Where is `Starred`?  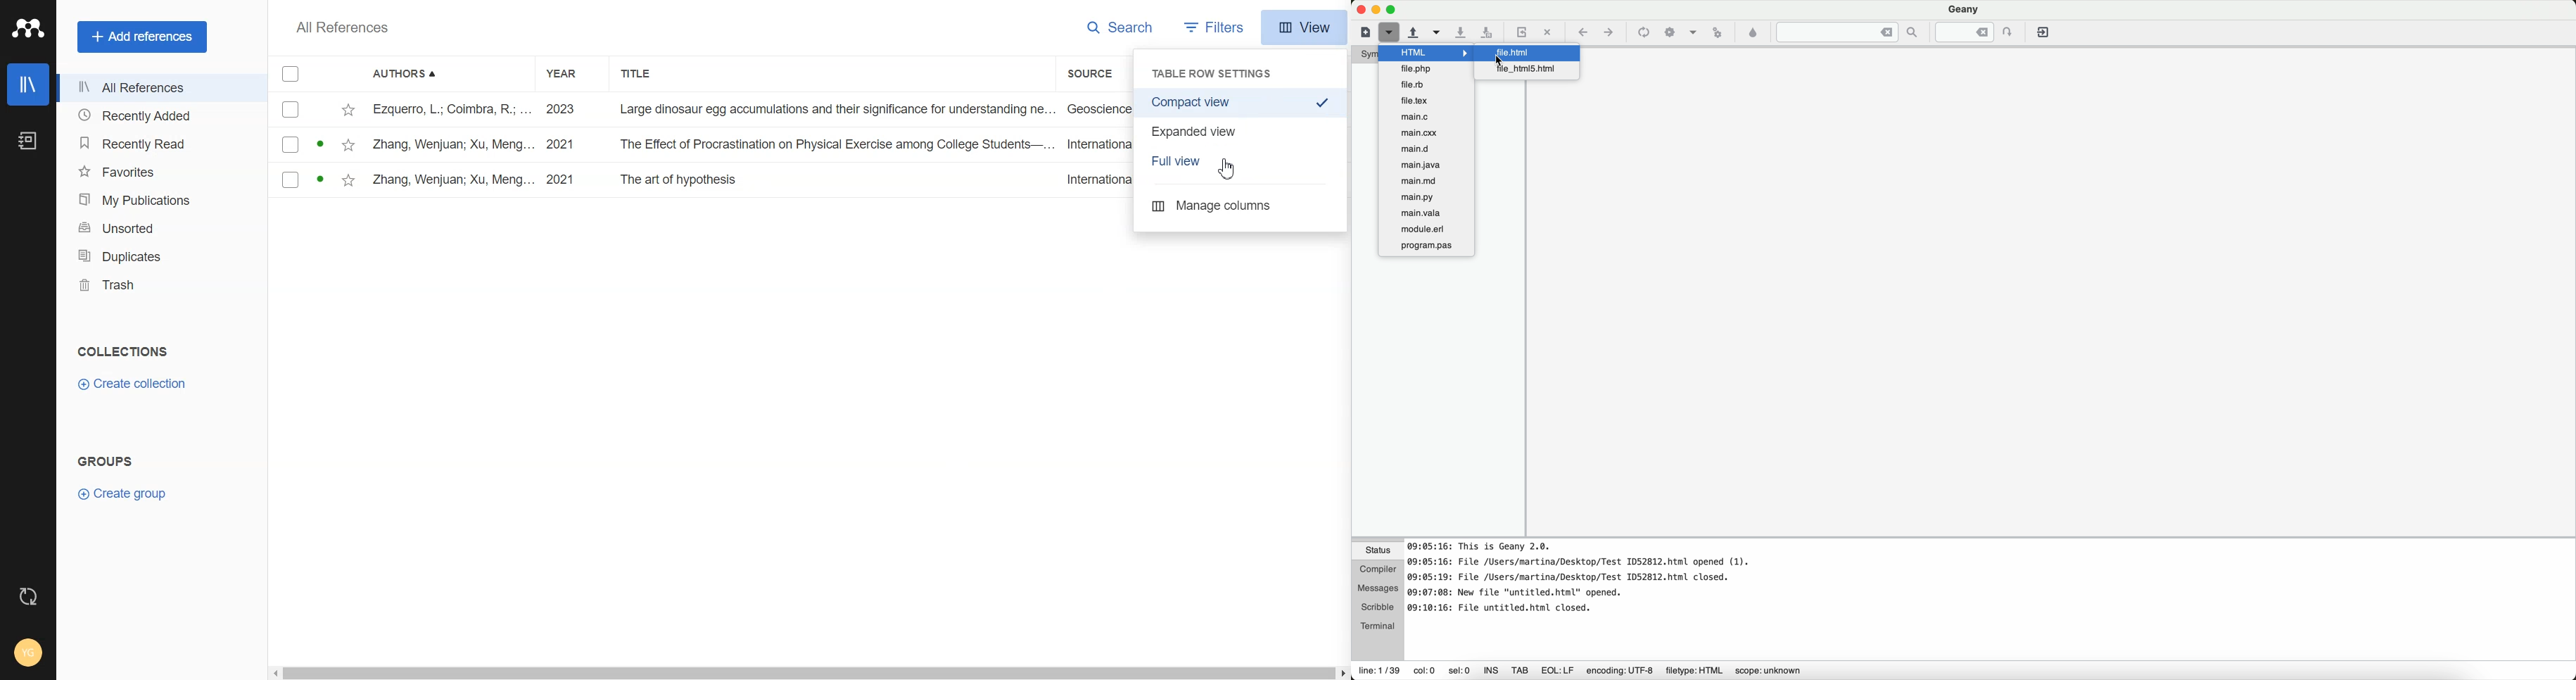
Starred is located at coordinates (348, 109).